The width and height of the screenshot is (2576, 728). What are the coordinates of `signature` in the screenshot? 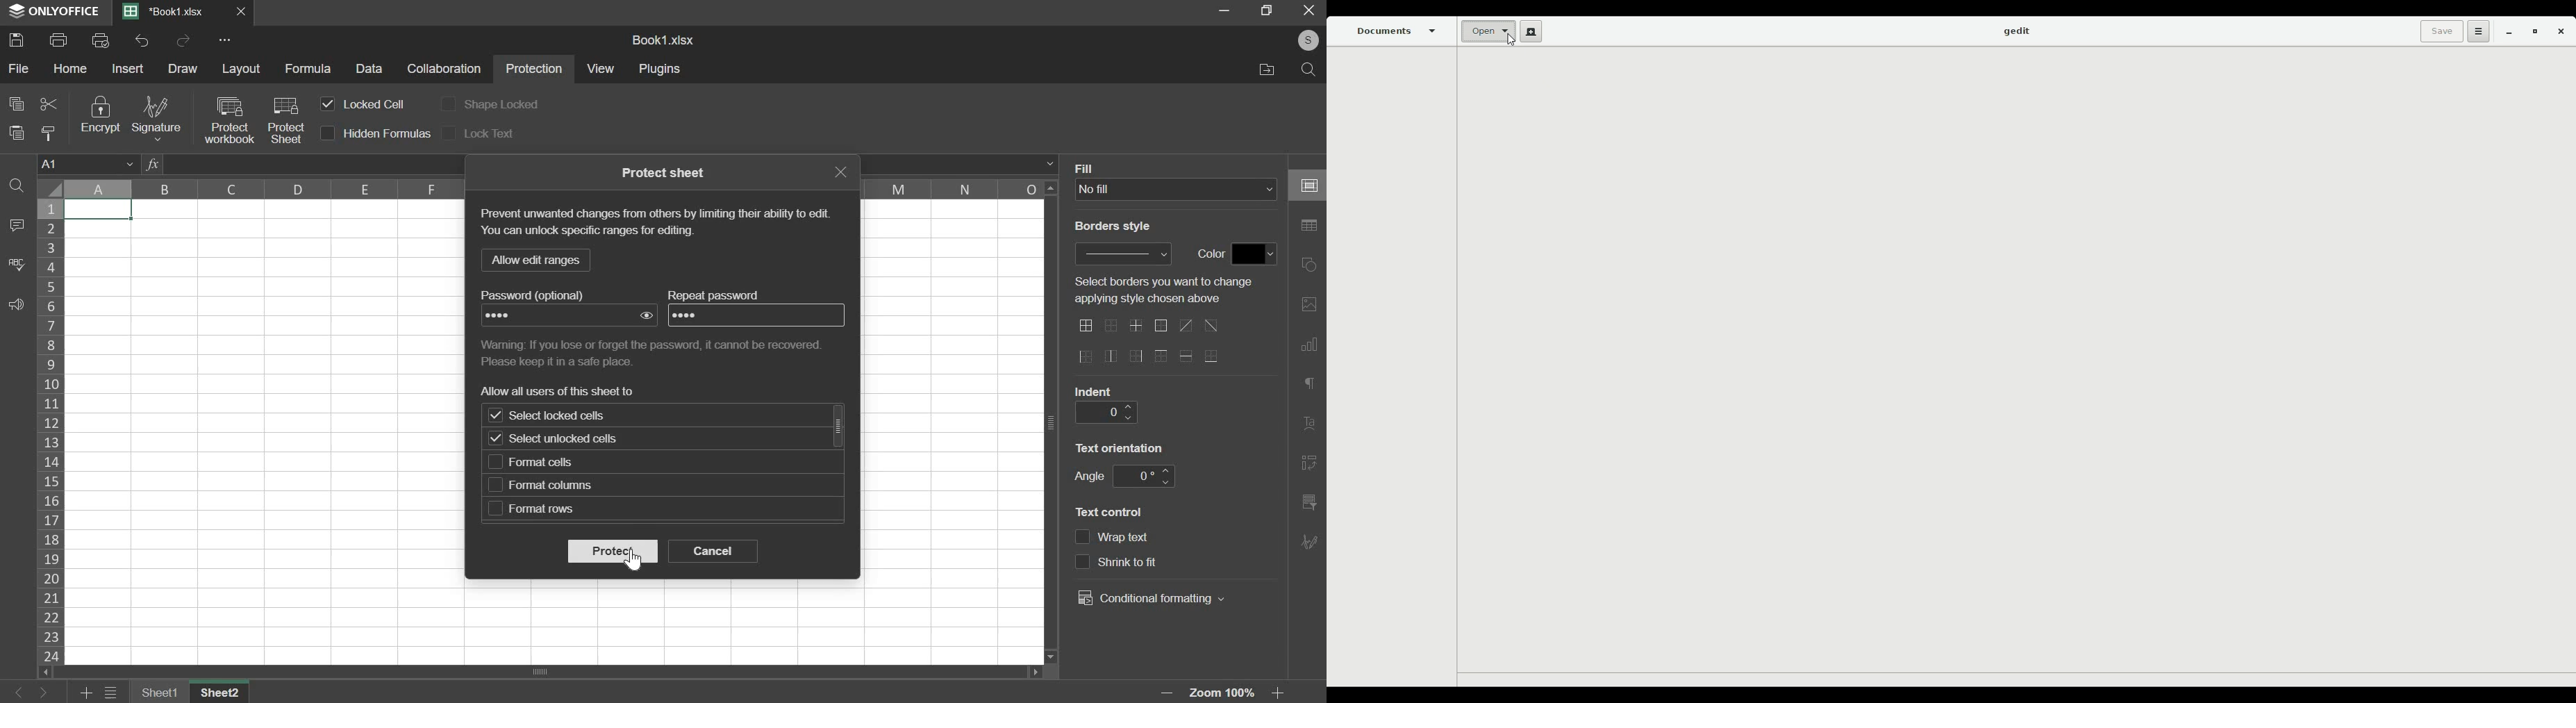 It's located at (155, 118).